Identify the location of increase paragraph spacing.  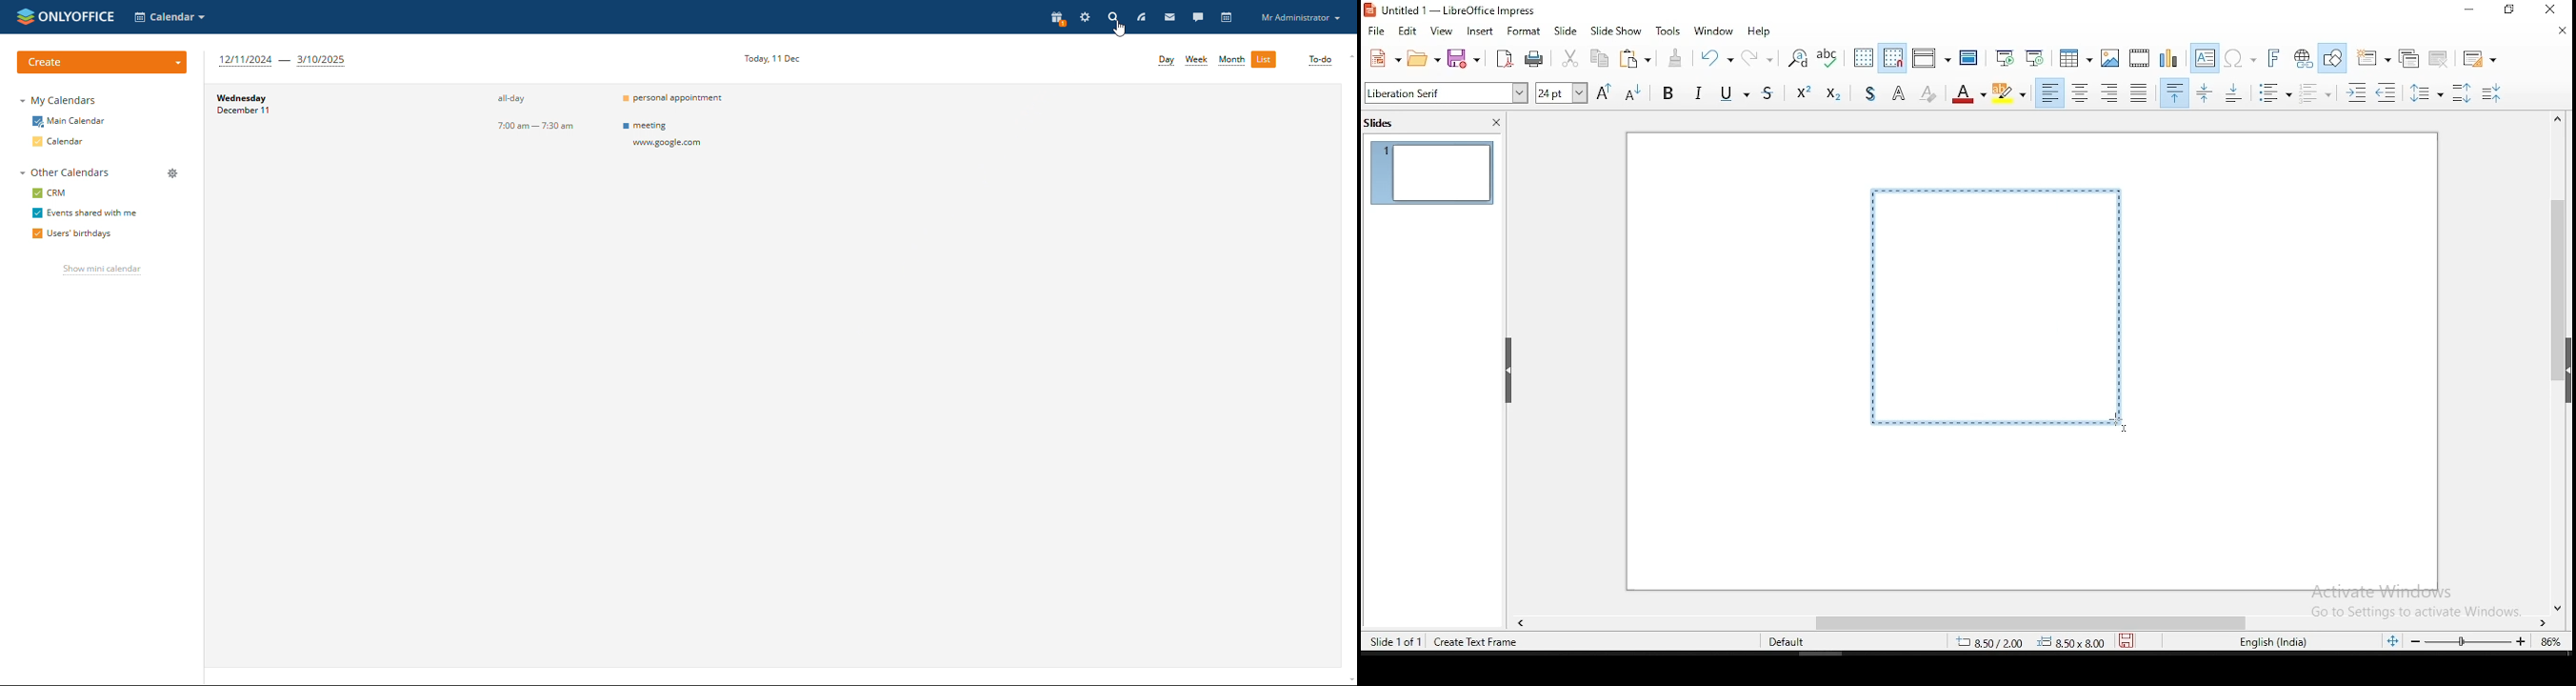
(2465, 93).